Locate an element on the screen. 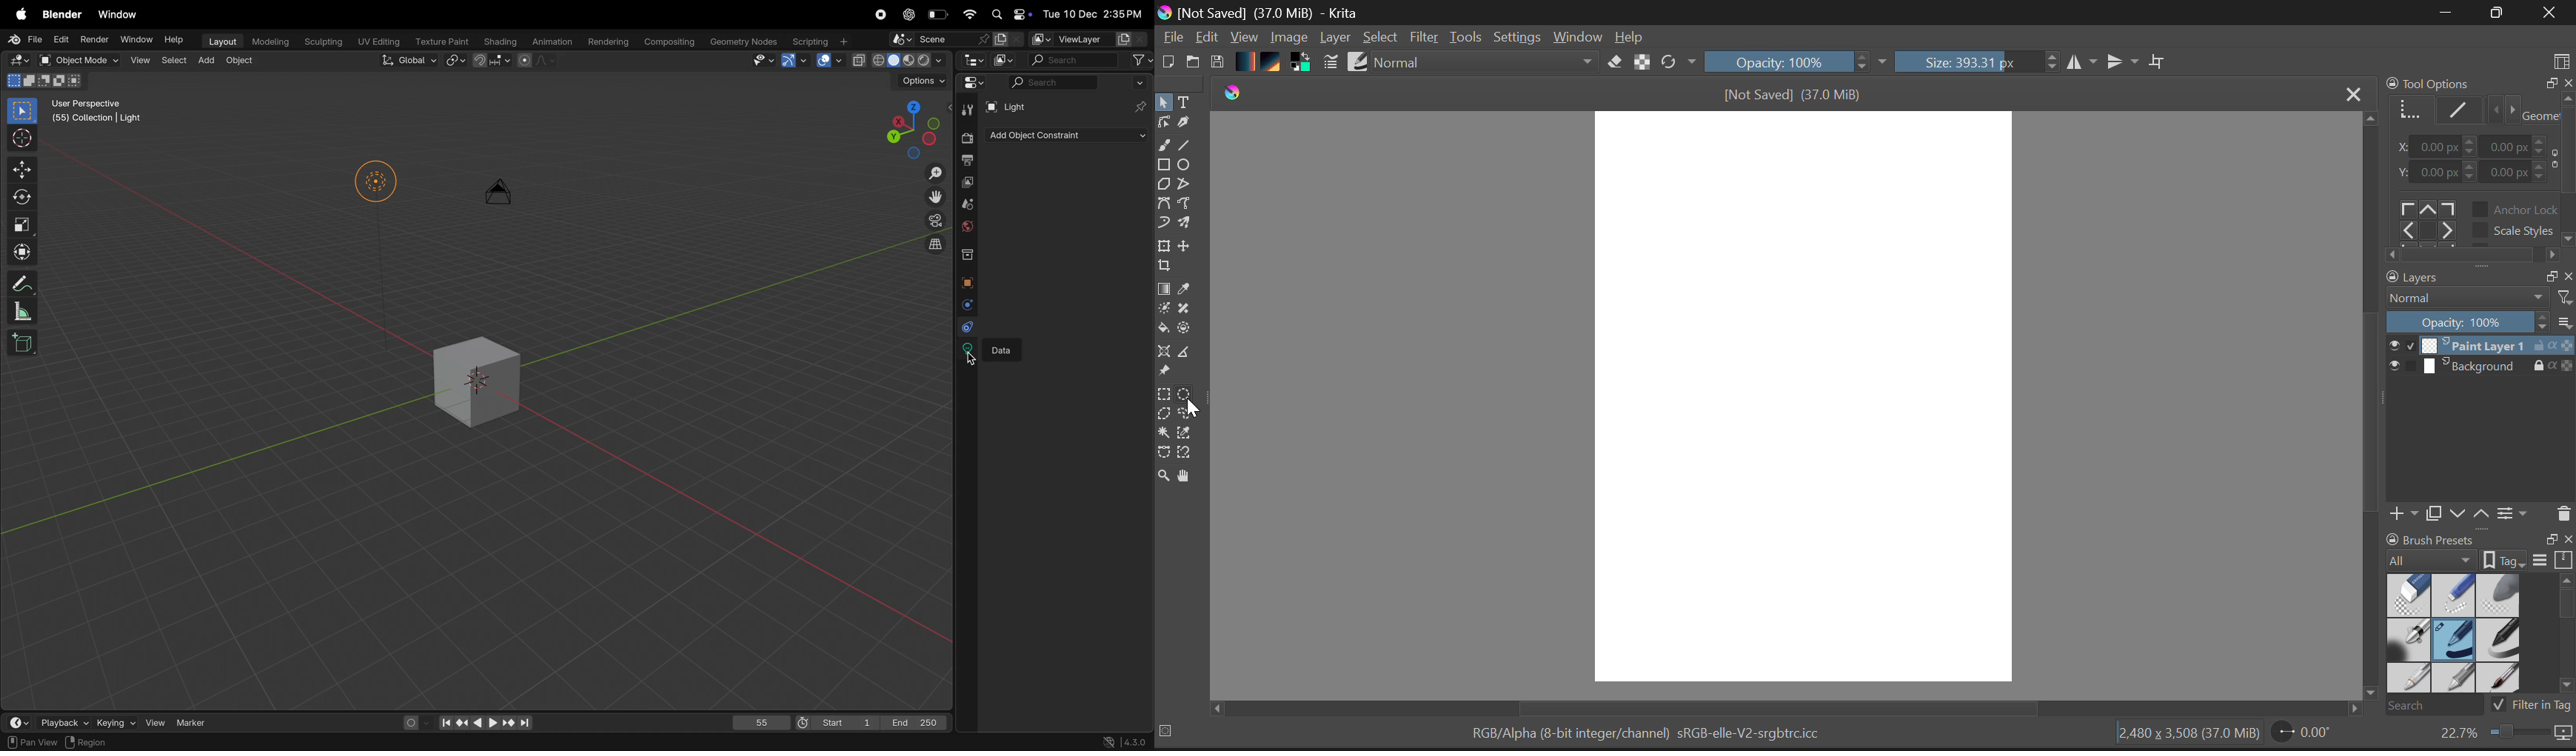 The width and height of the screenshot is (2576, 756). Start 1 is located at coordinates (836, 721).